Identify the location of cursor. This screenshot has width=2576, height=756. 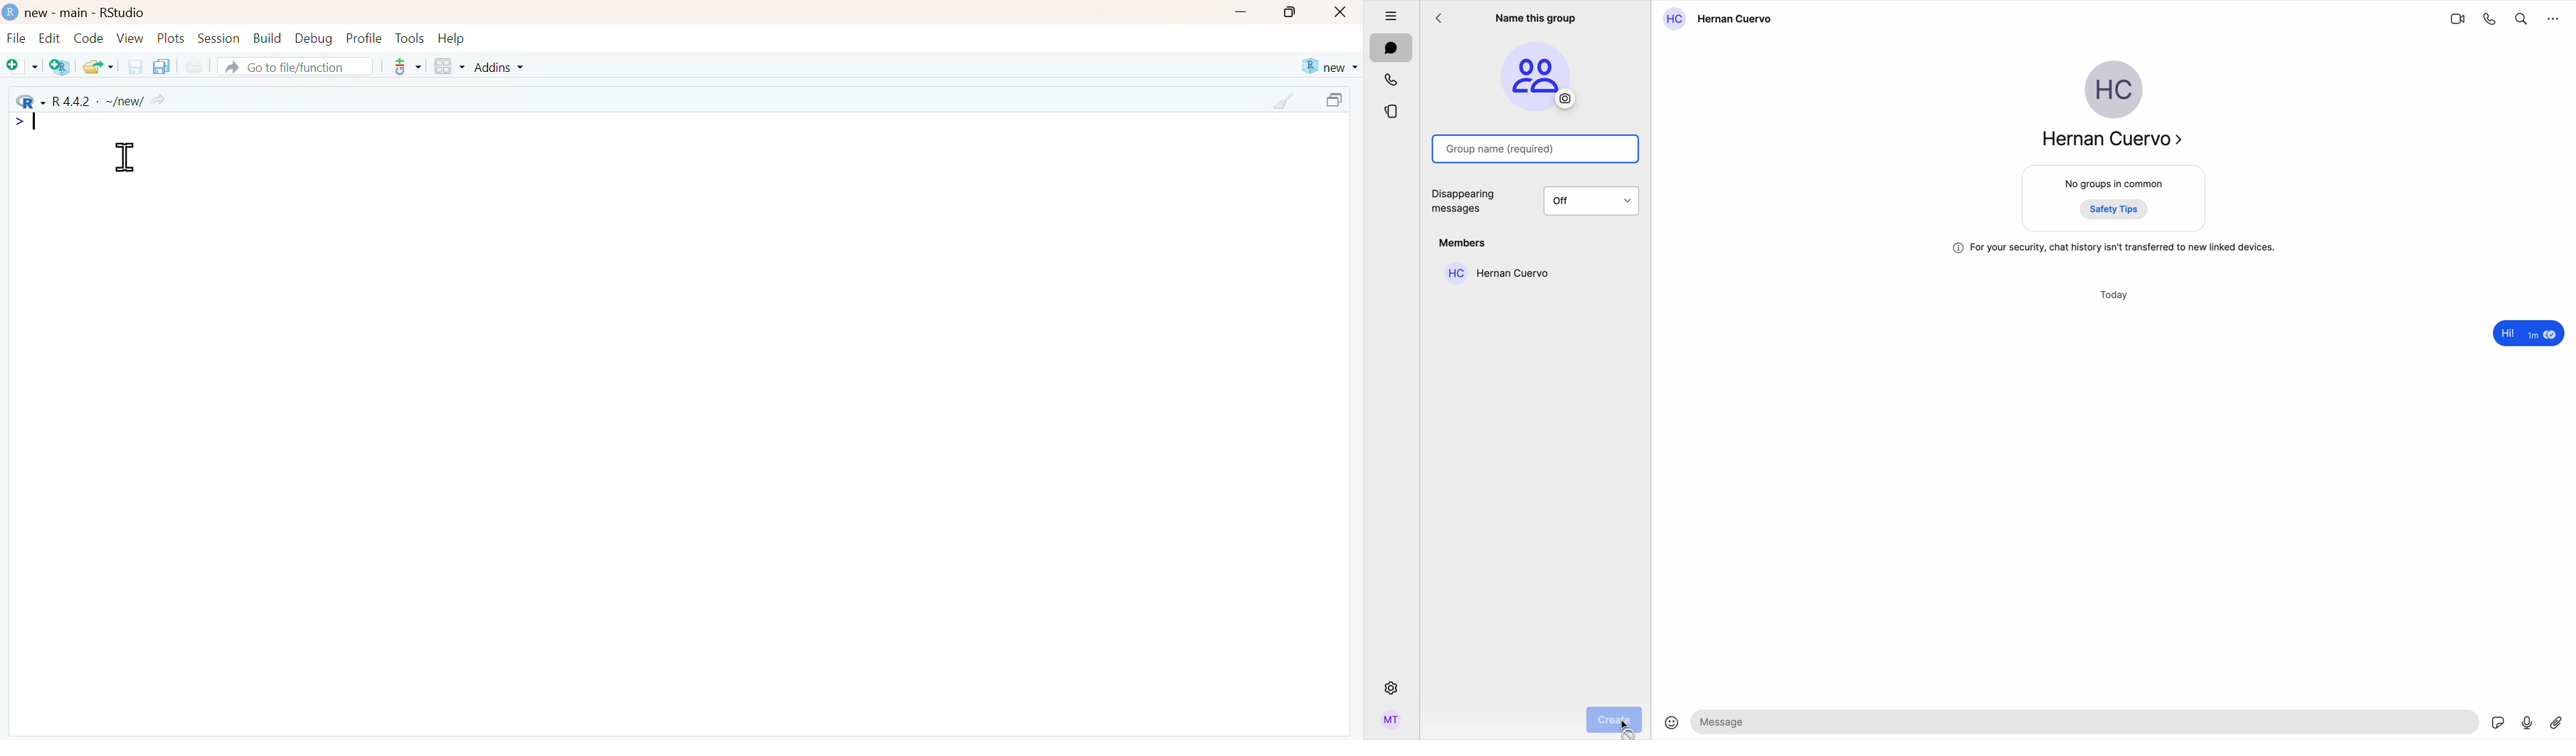
(125, 157).